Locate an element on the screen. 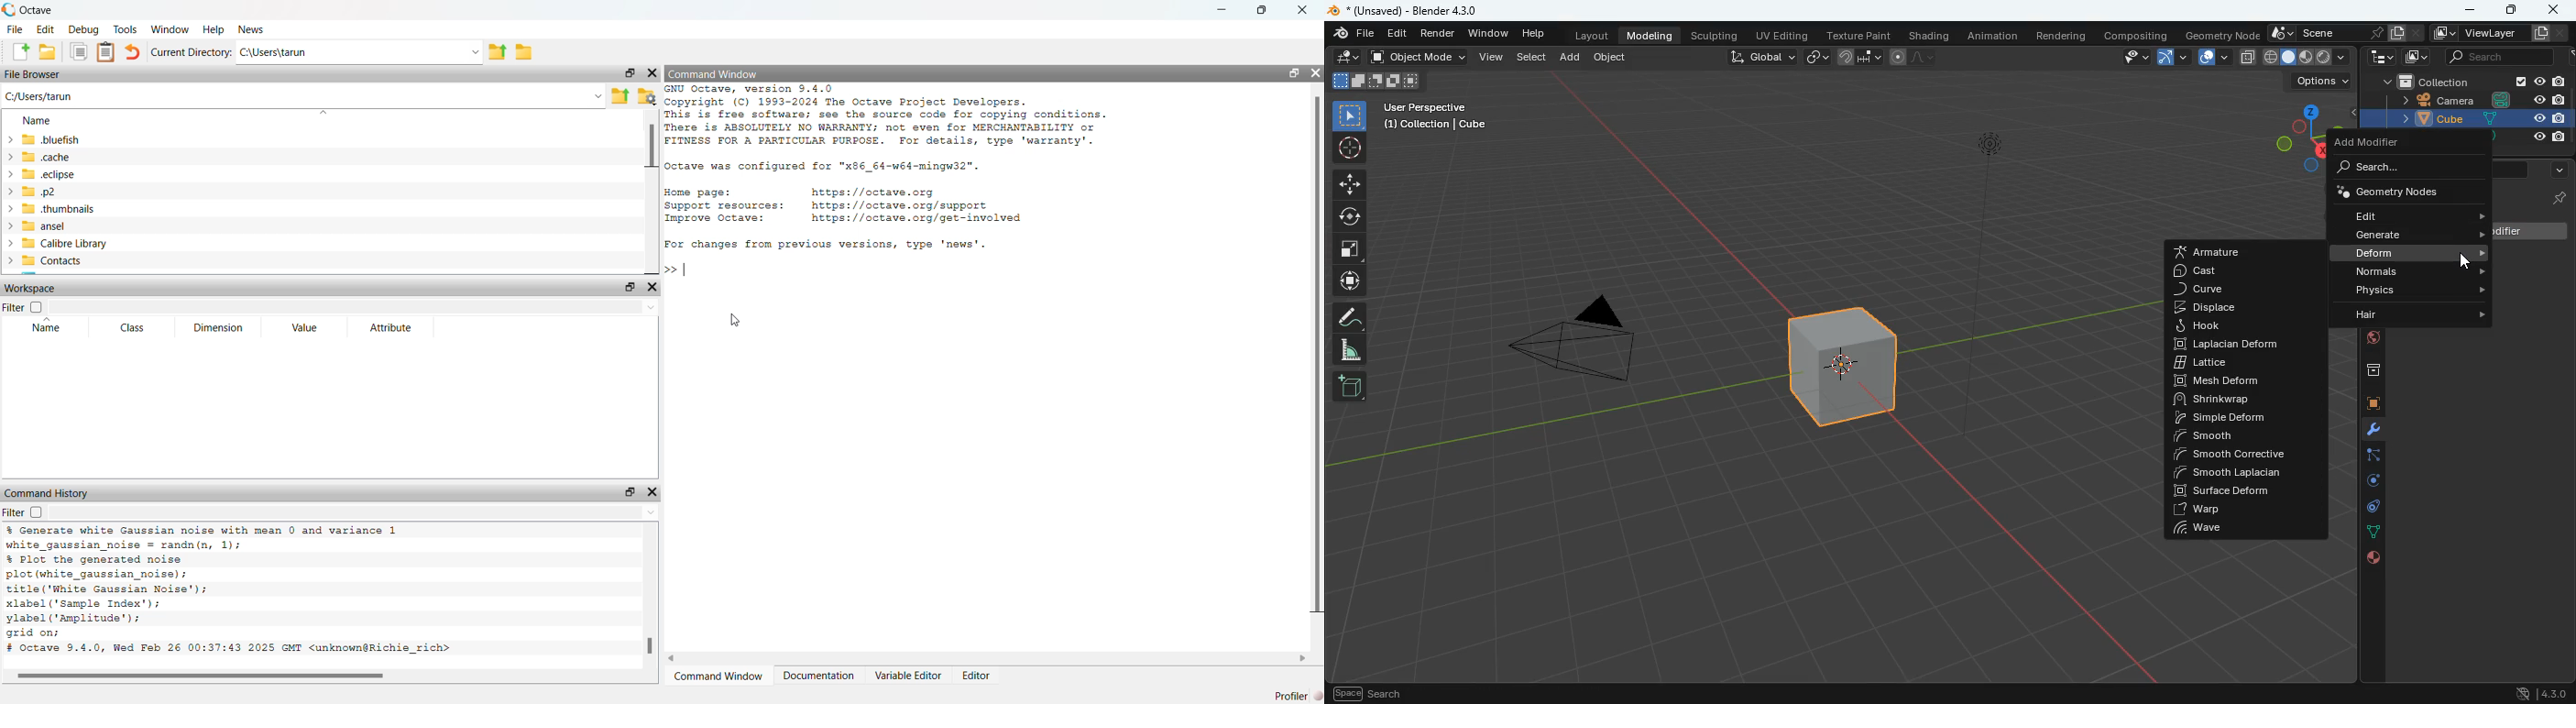 The width and height of the screenshot is (2576, 728). warp is located at coordinates (2243, 510).